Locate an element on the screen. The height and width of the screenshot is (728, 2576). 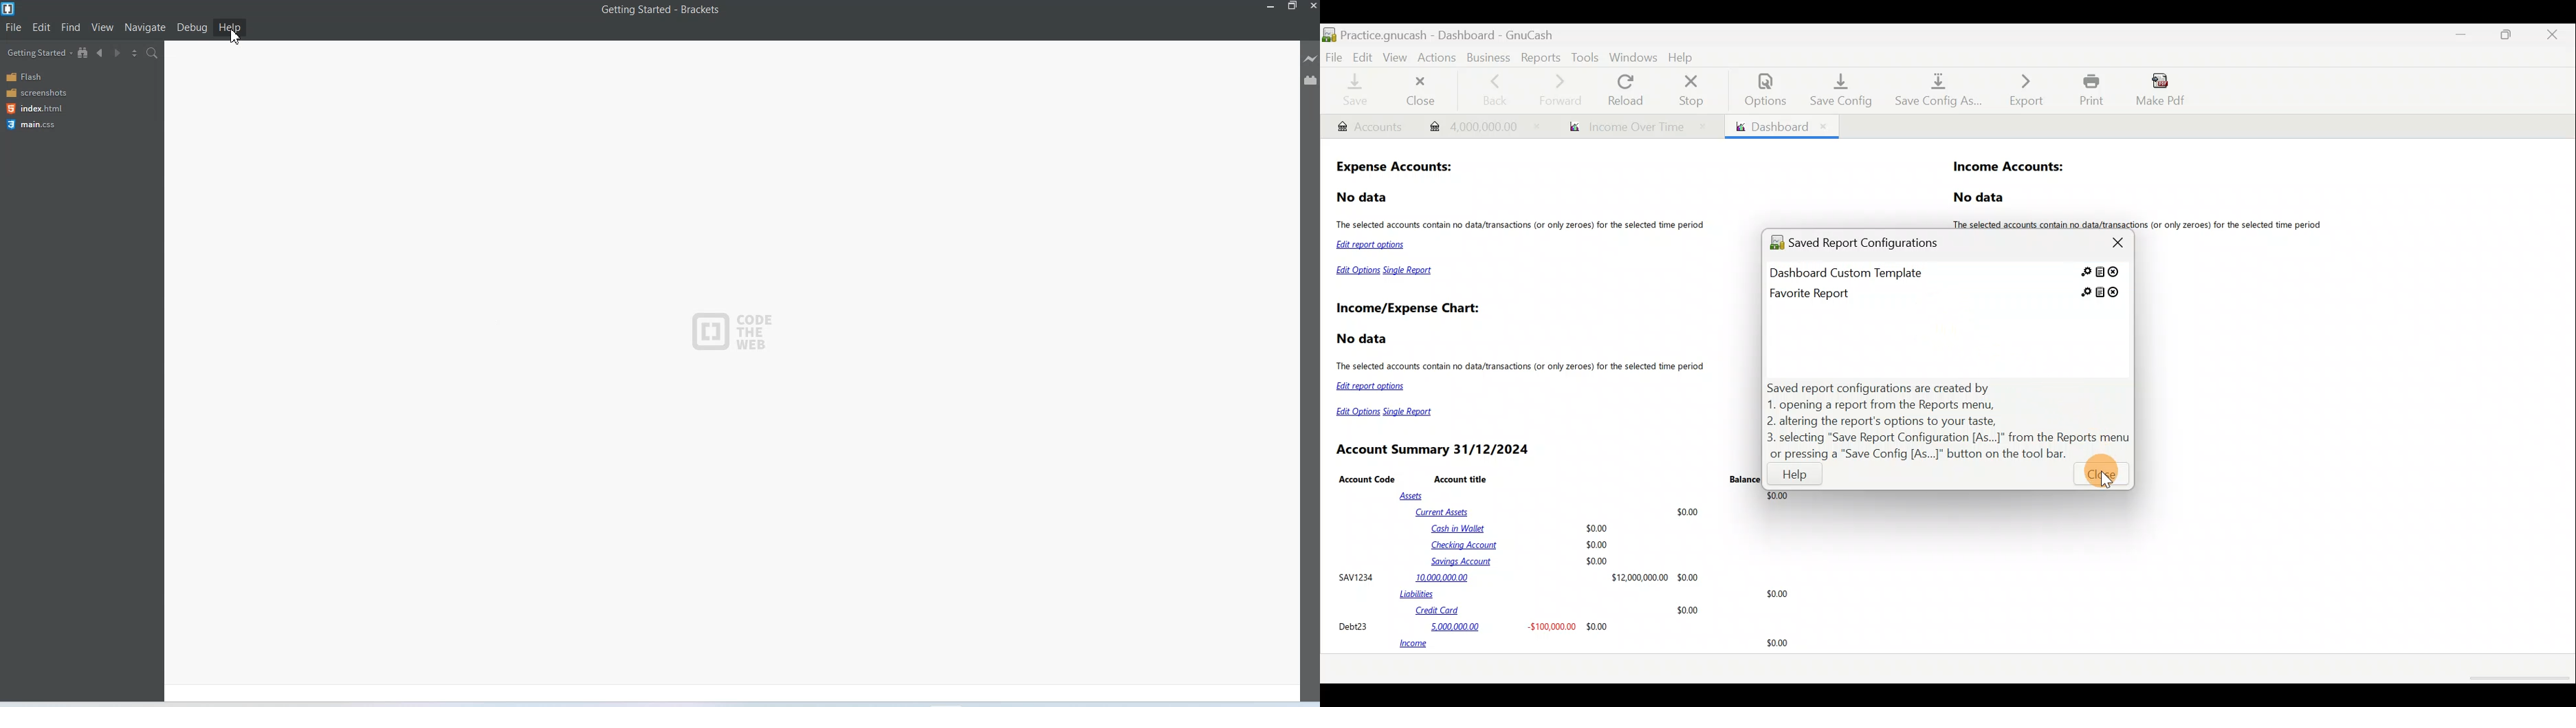
Close is located at coordinates (2120, 242).